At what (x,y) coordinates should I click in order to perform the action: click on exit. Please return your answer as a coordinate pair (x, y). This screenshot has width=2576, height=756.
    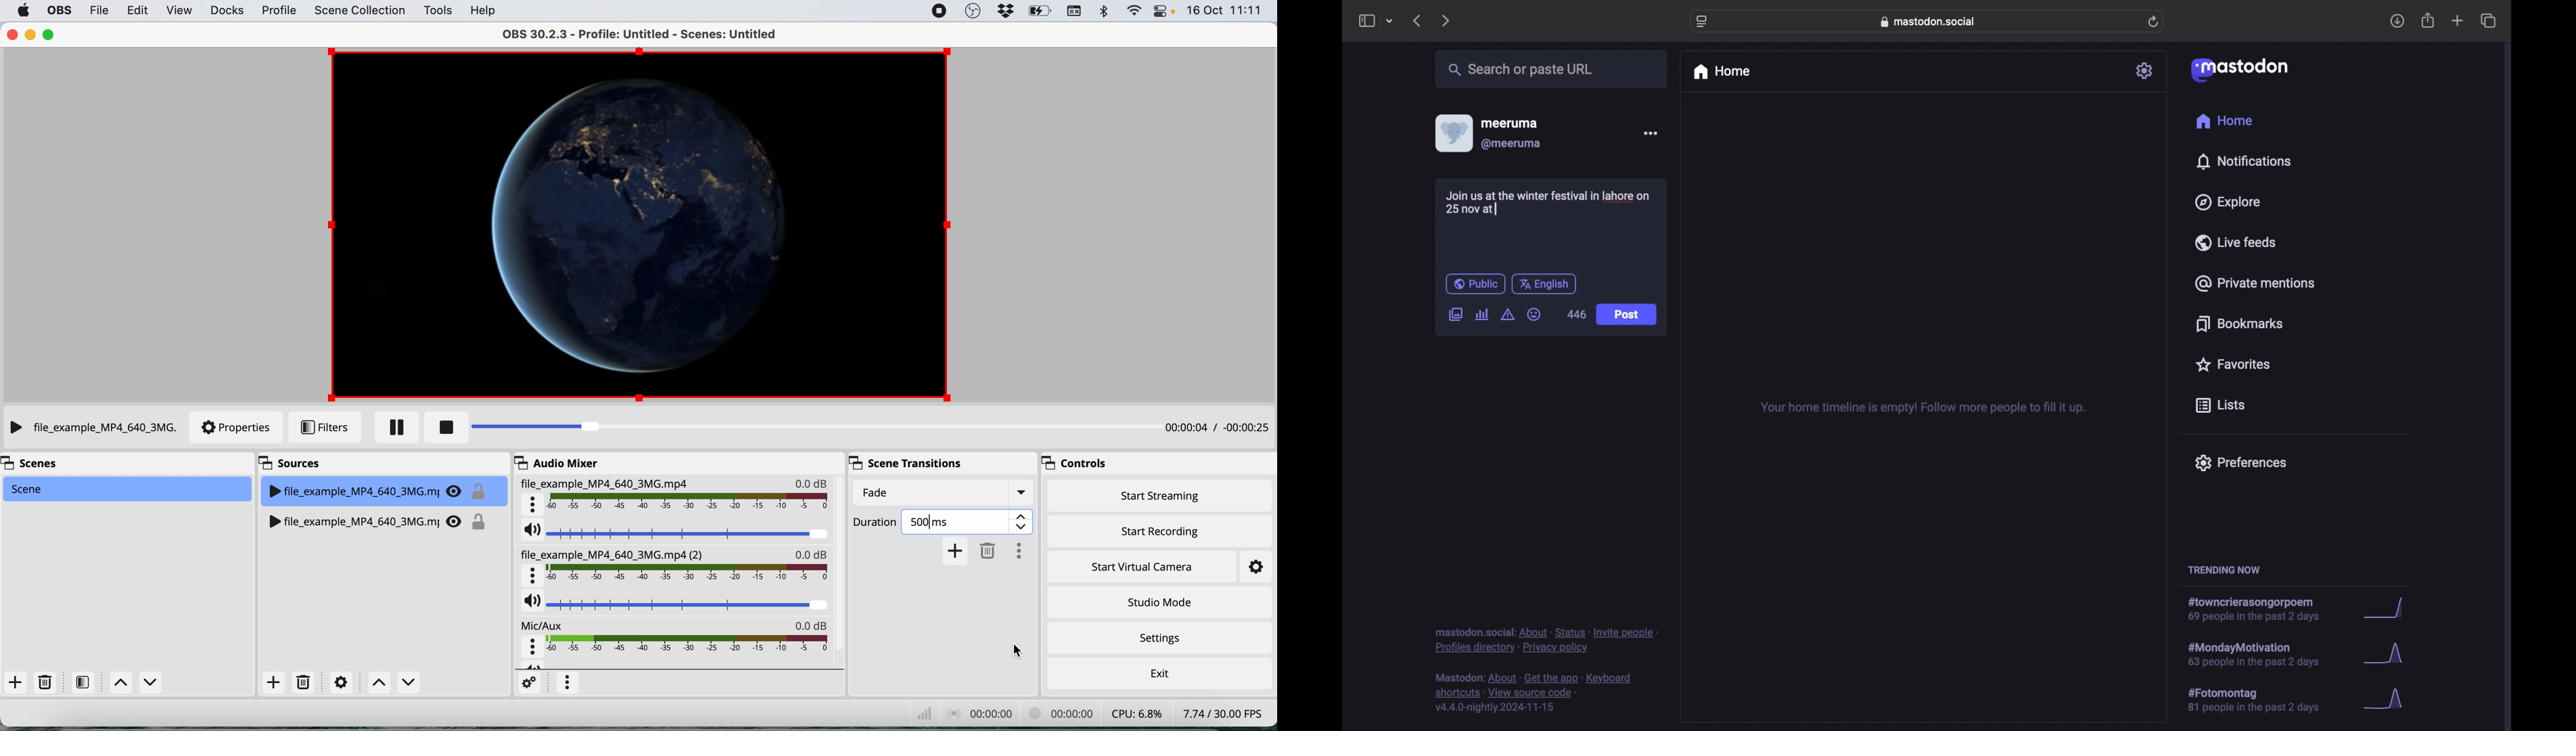
    Looking at the image, I should click on (1159, 674).